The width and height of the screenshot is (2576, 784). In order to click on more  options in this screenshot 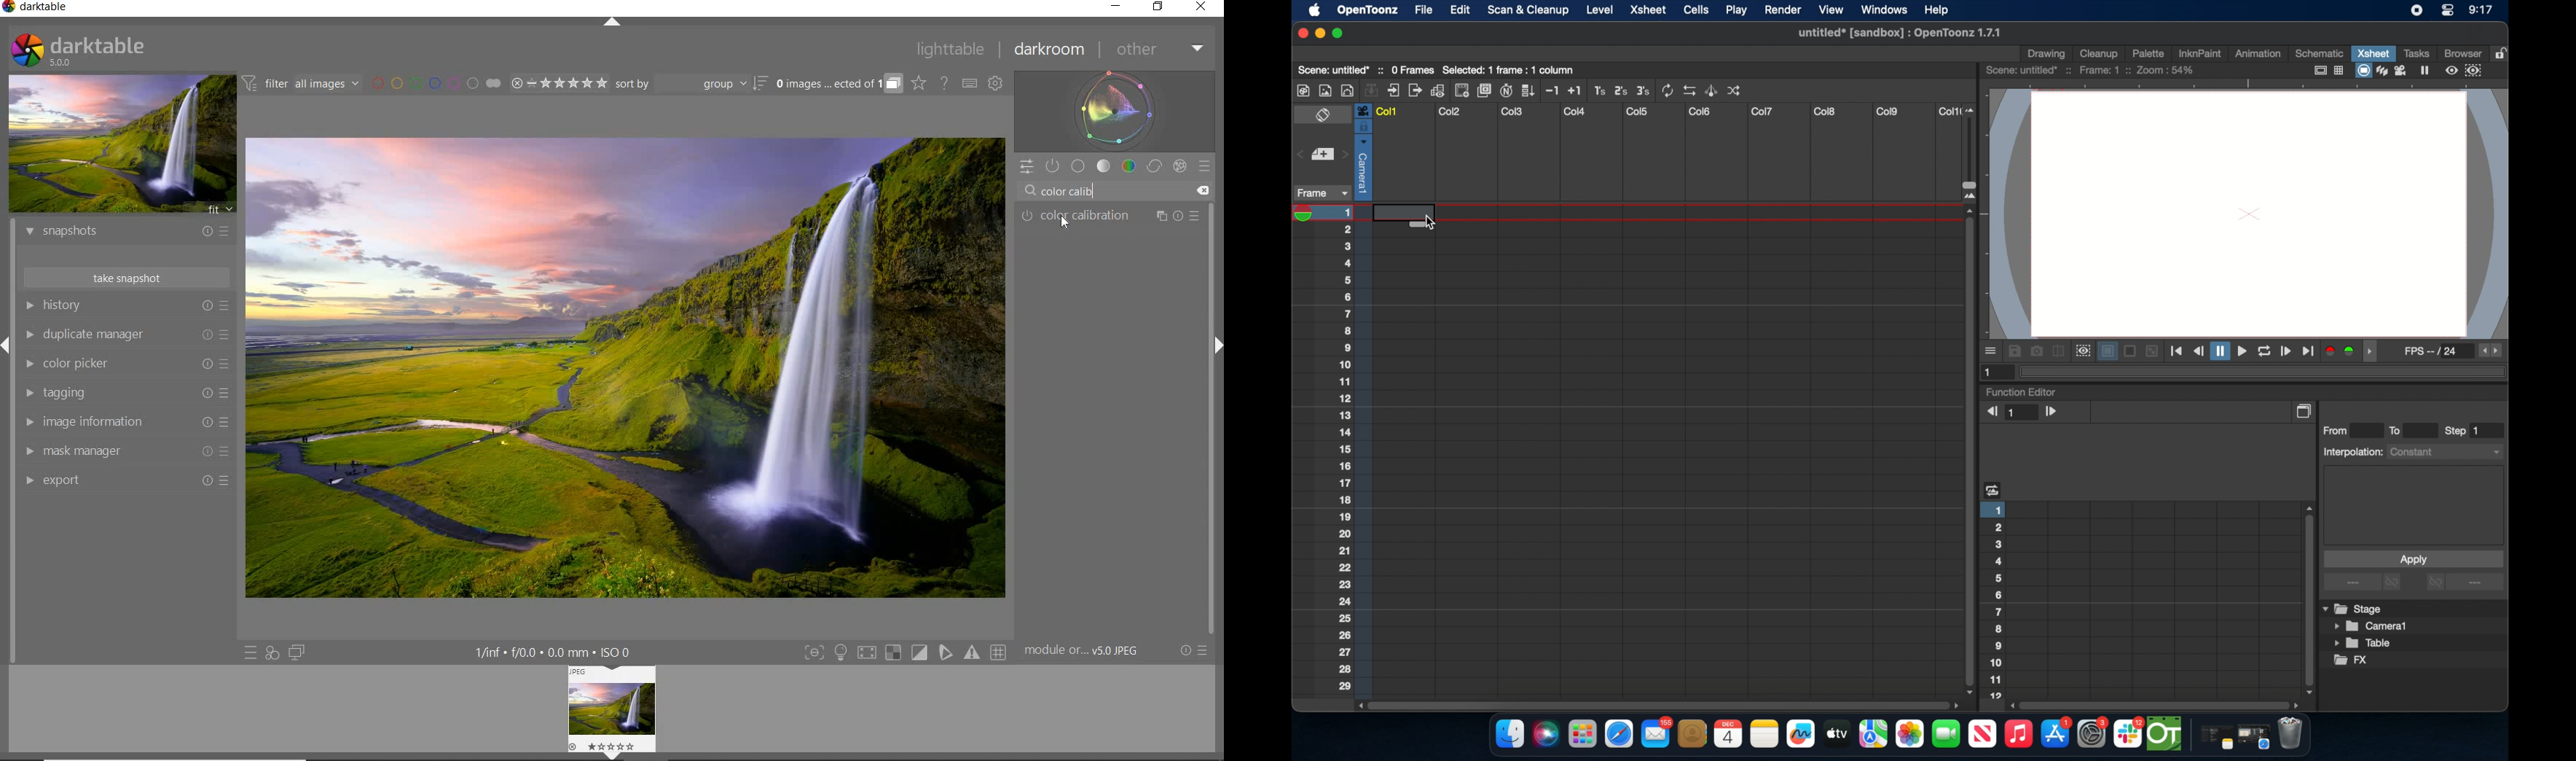, I will do `click(2364, 583)`.